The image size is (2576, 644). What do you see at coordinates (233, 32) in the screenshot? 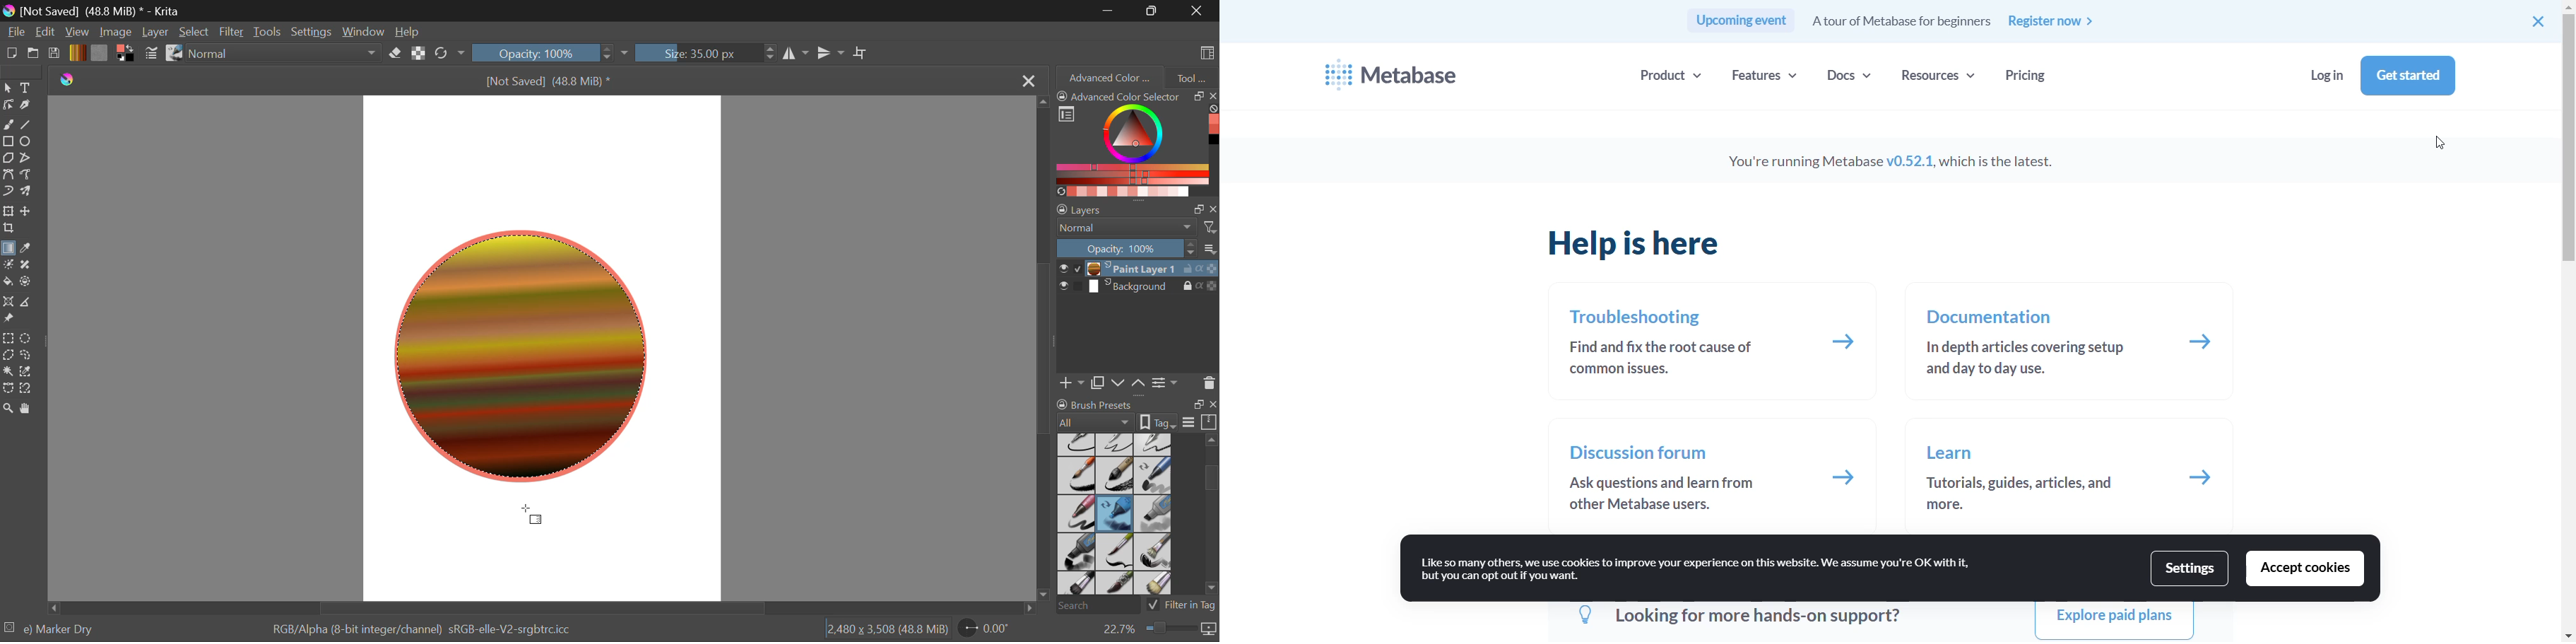
I see `Filter` at bounding box center [233, 32].